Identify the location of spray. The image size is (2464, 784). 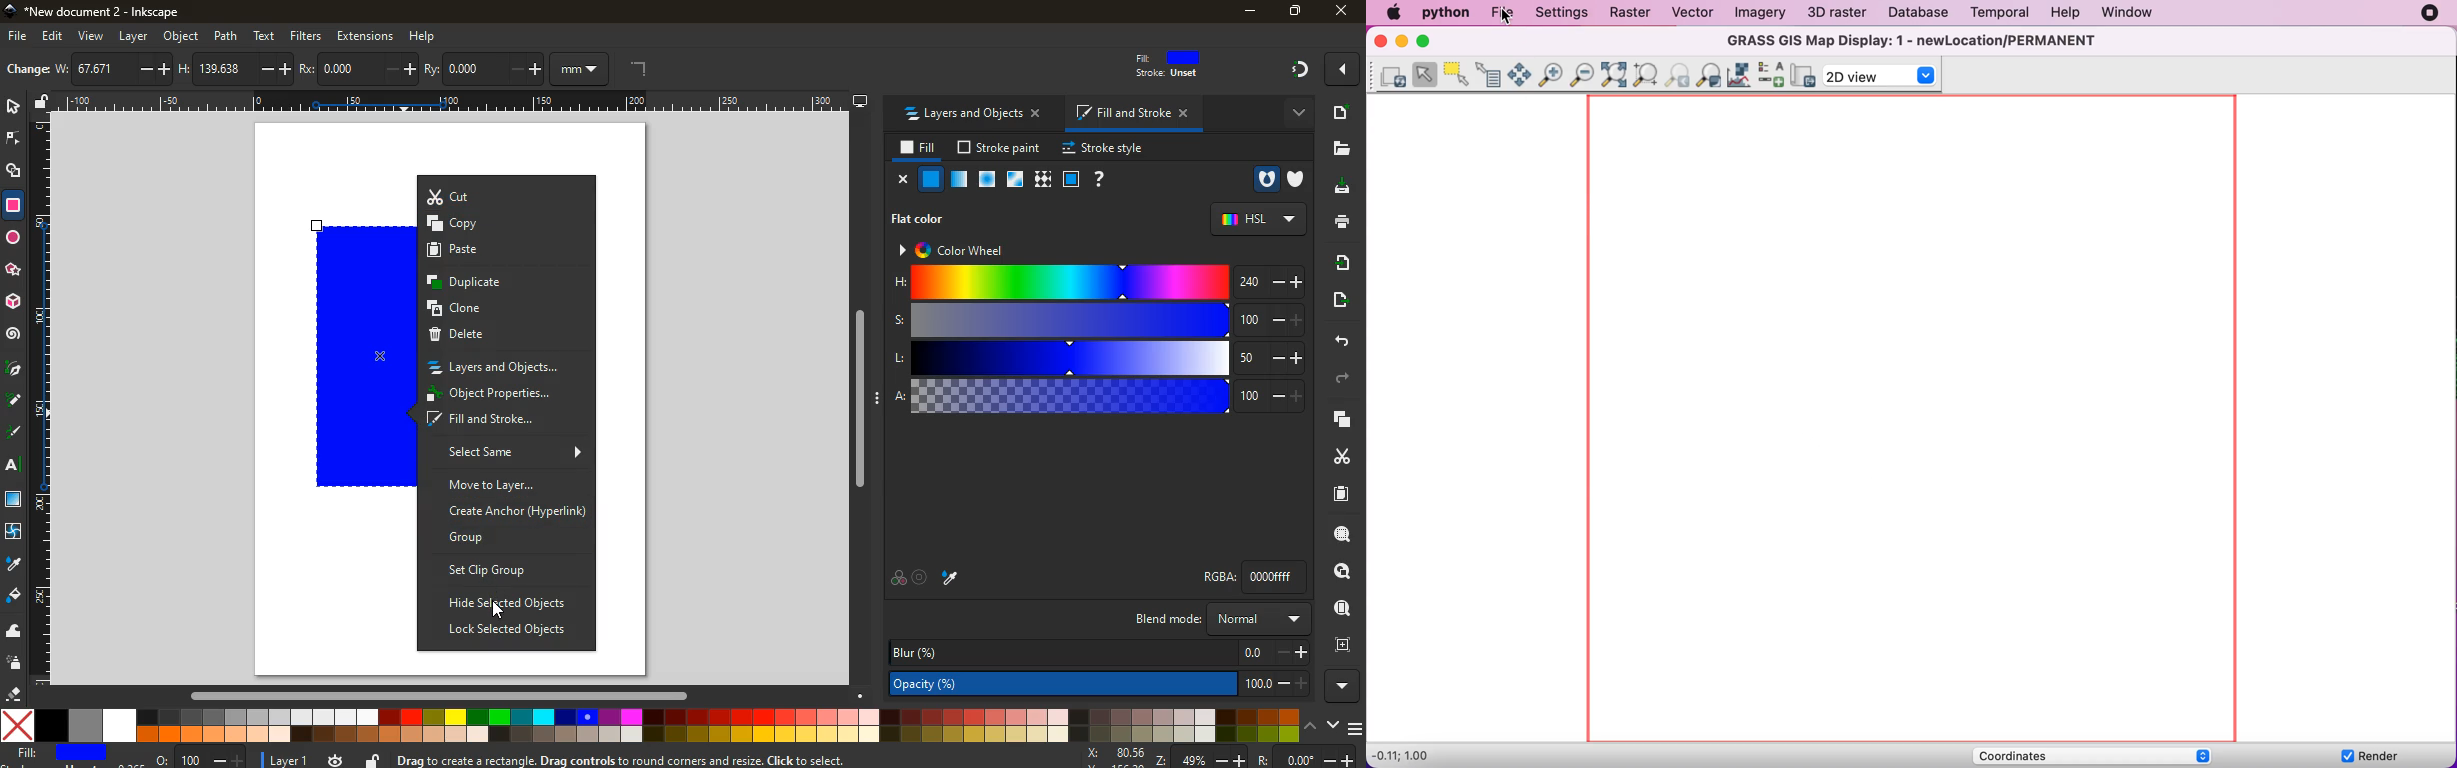
(15, 663).